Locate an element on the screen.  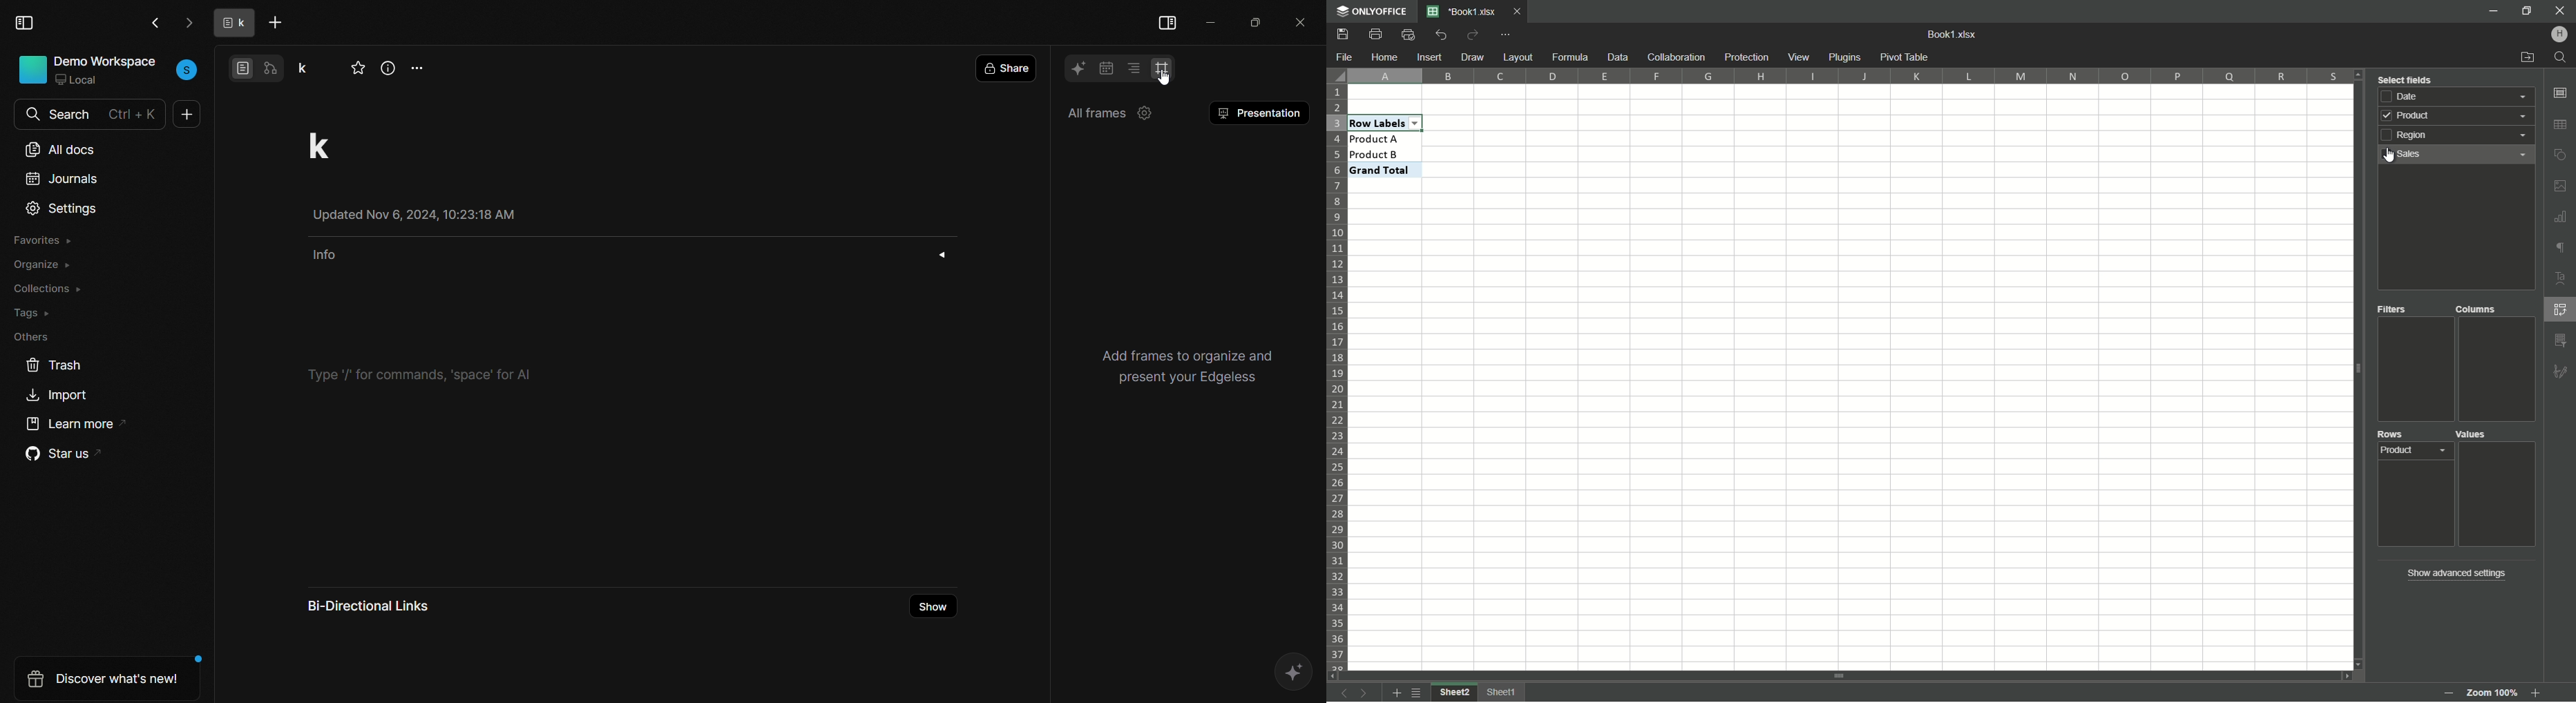
project name is located at coordinates (309, 66).